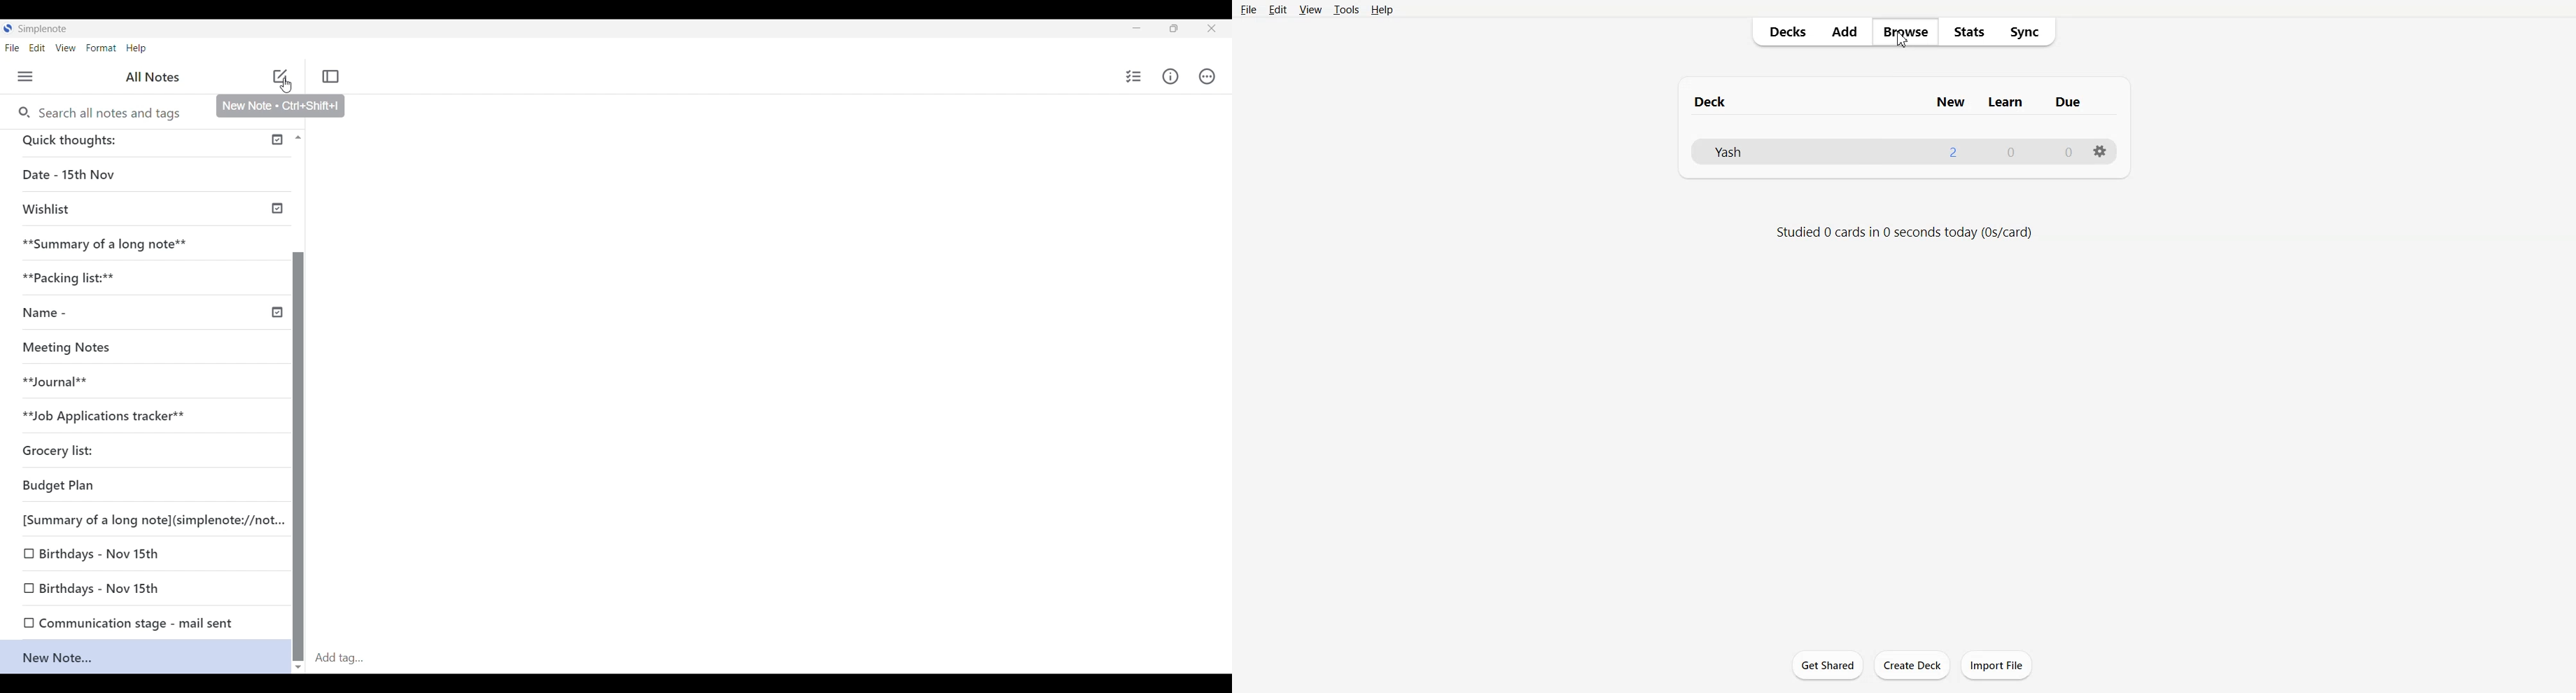  What do you see at coordinates (1949, 150) in the screenshot?
I see `2` at bounding box center [1949, 150].